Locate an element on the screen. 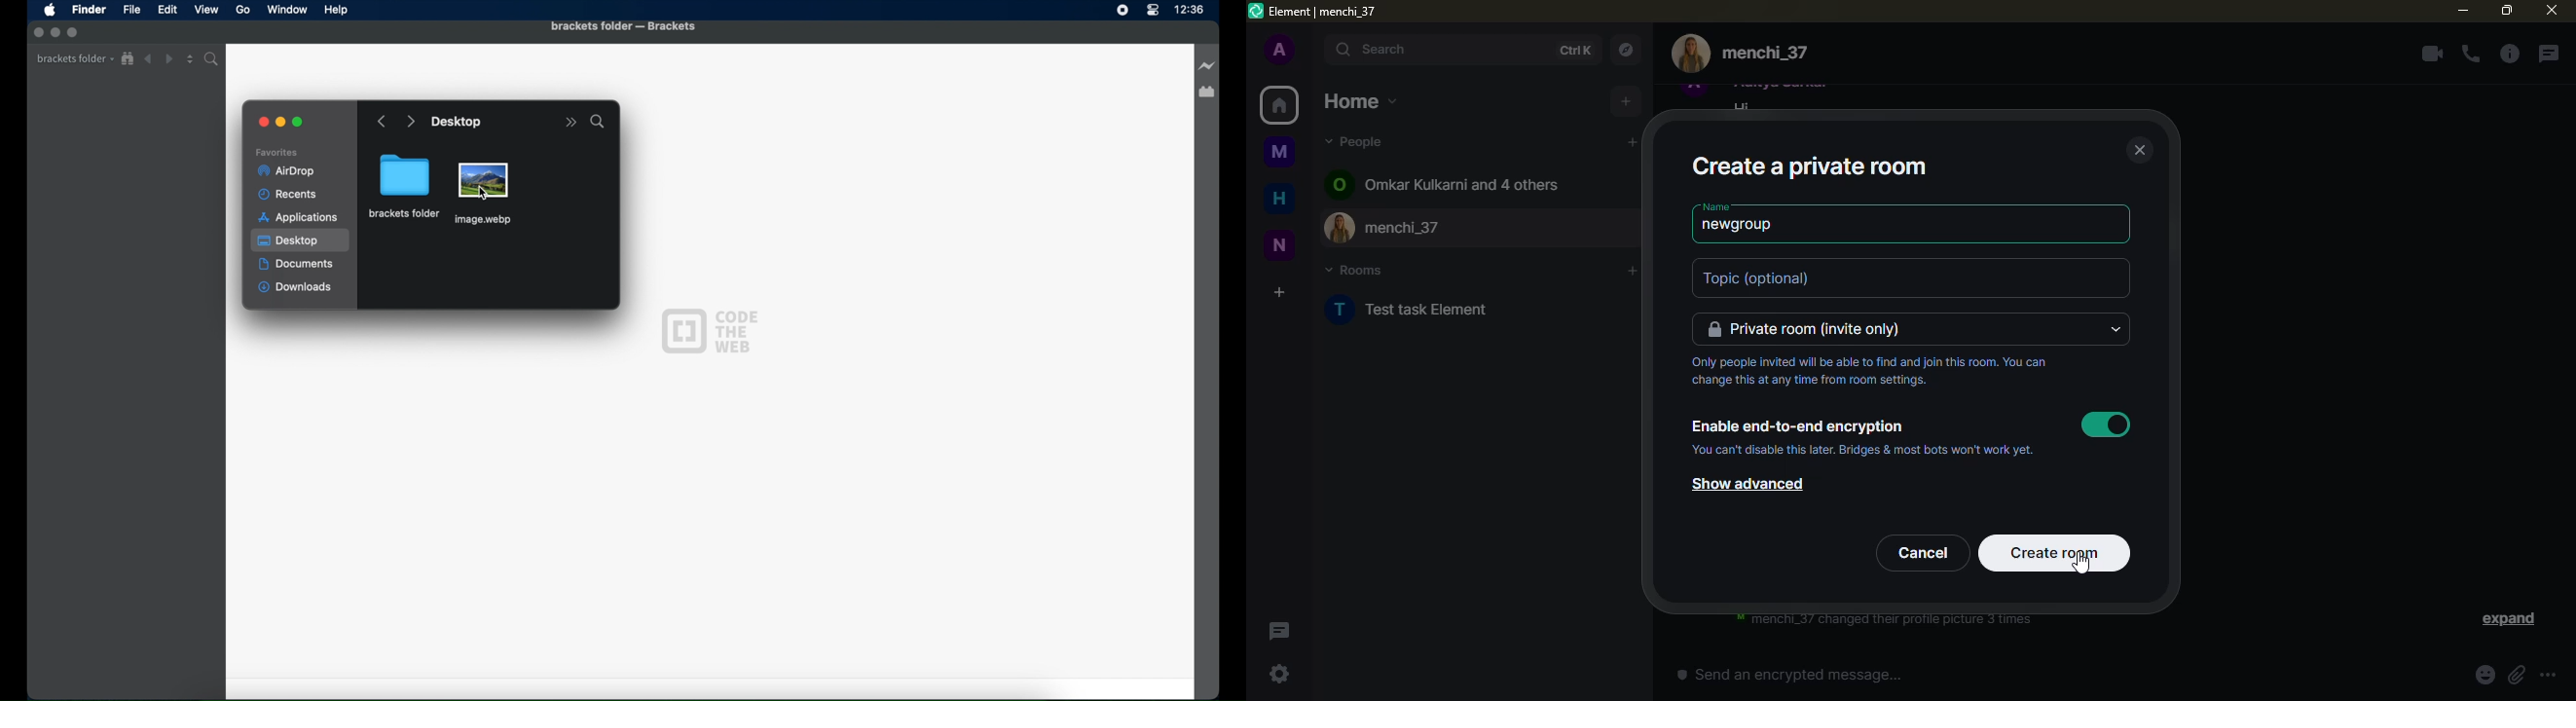 The height and width of the screenshot is (728, 2576). desktop is located at coordinates (301, 241).